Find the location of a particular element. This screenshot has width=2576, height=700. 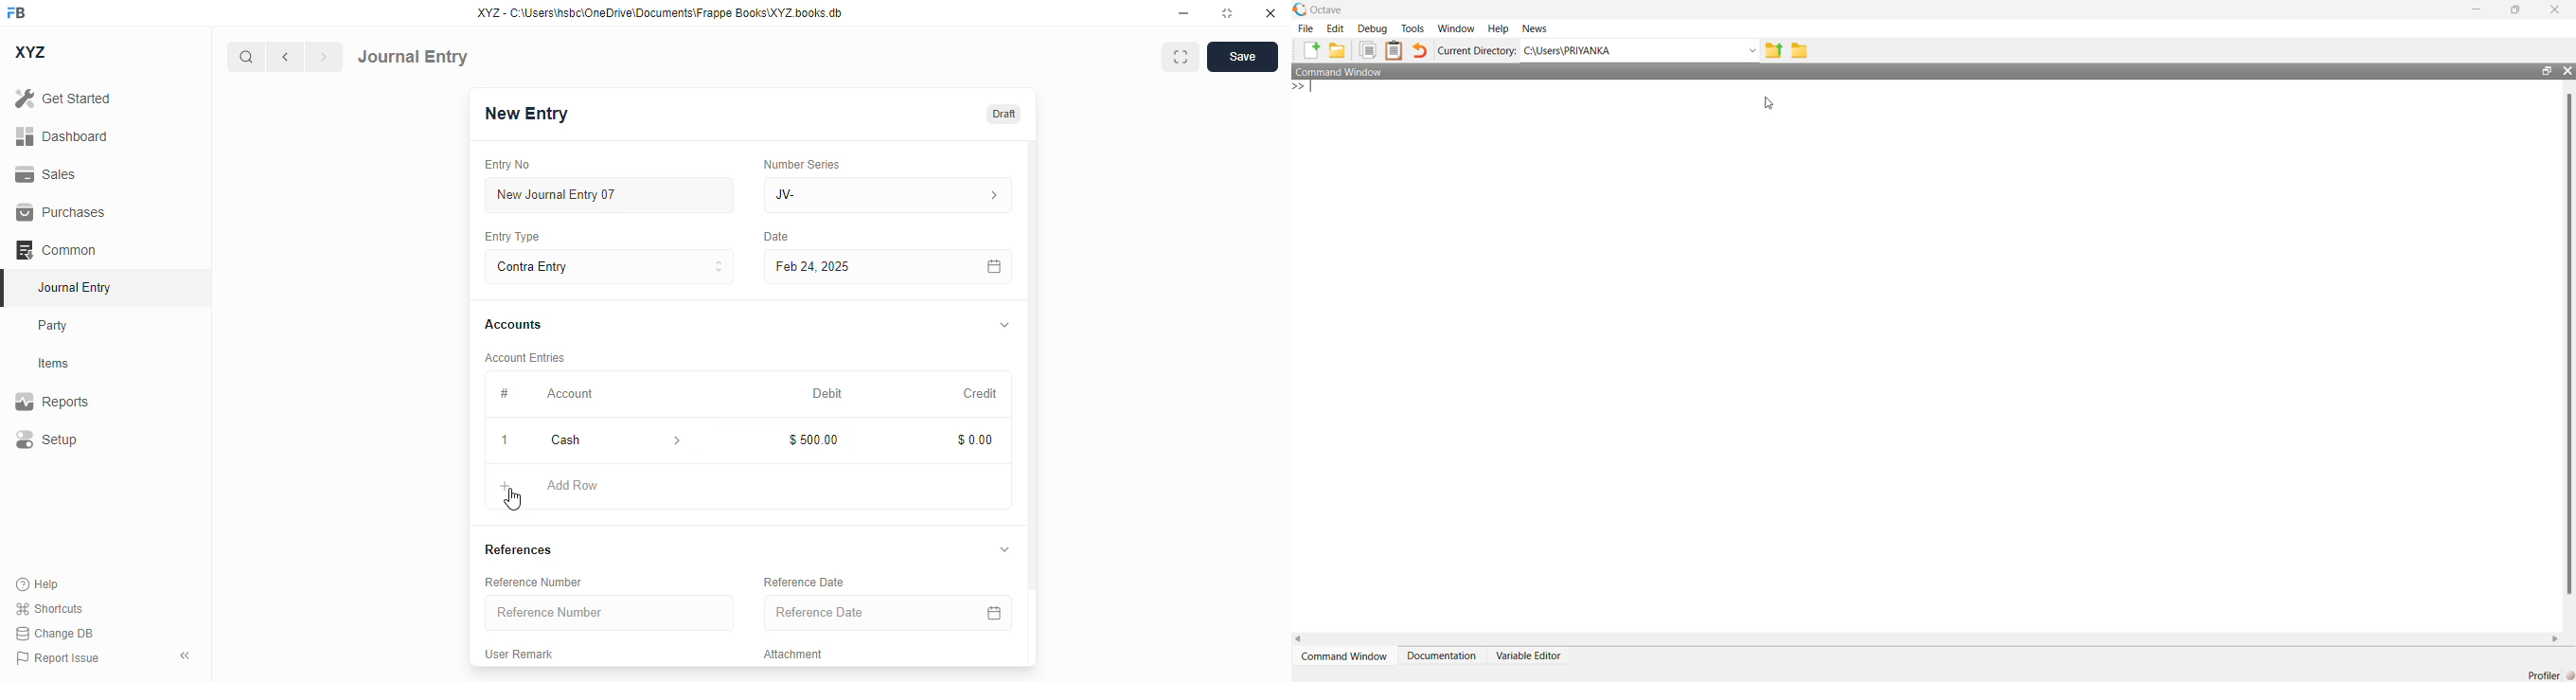

toggle maximize is located at coordinates (1227, 13).